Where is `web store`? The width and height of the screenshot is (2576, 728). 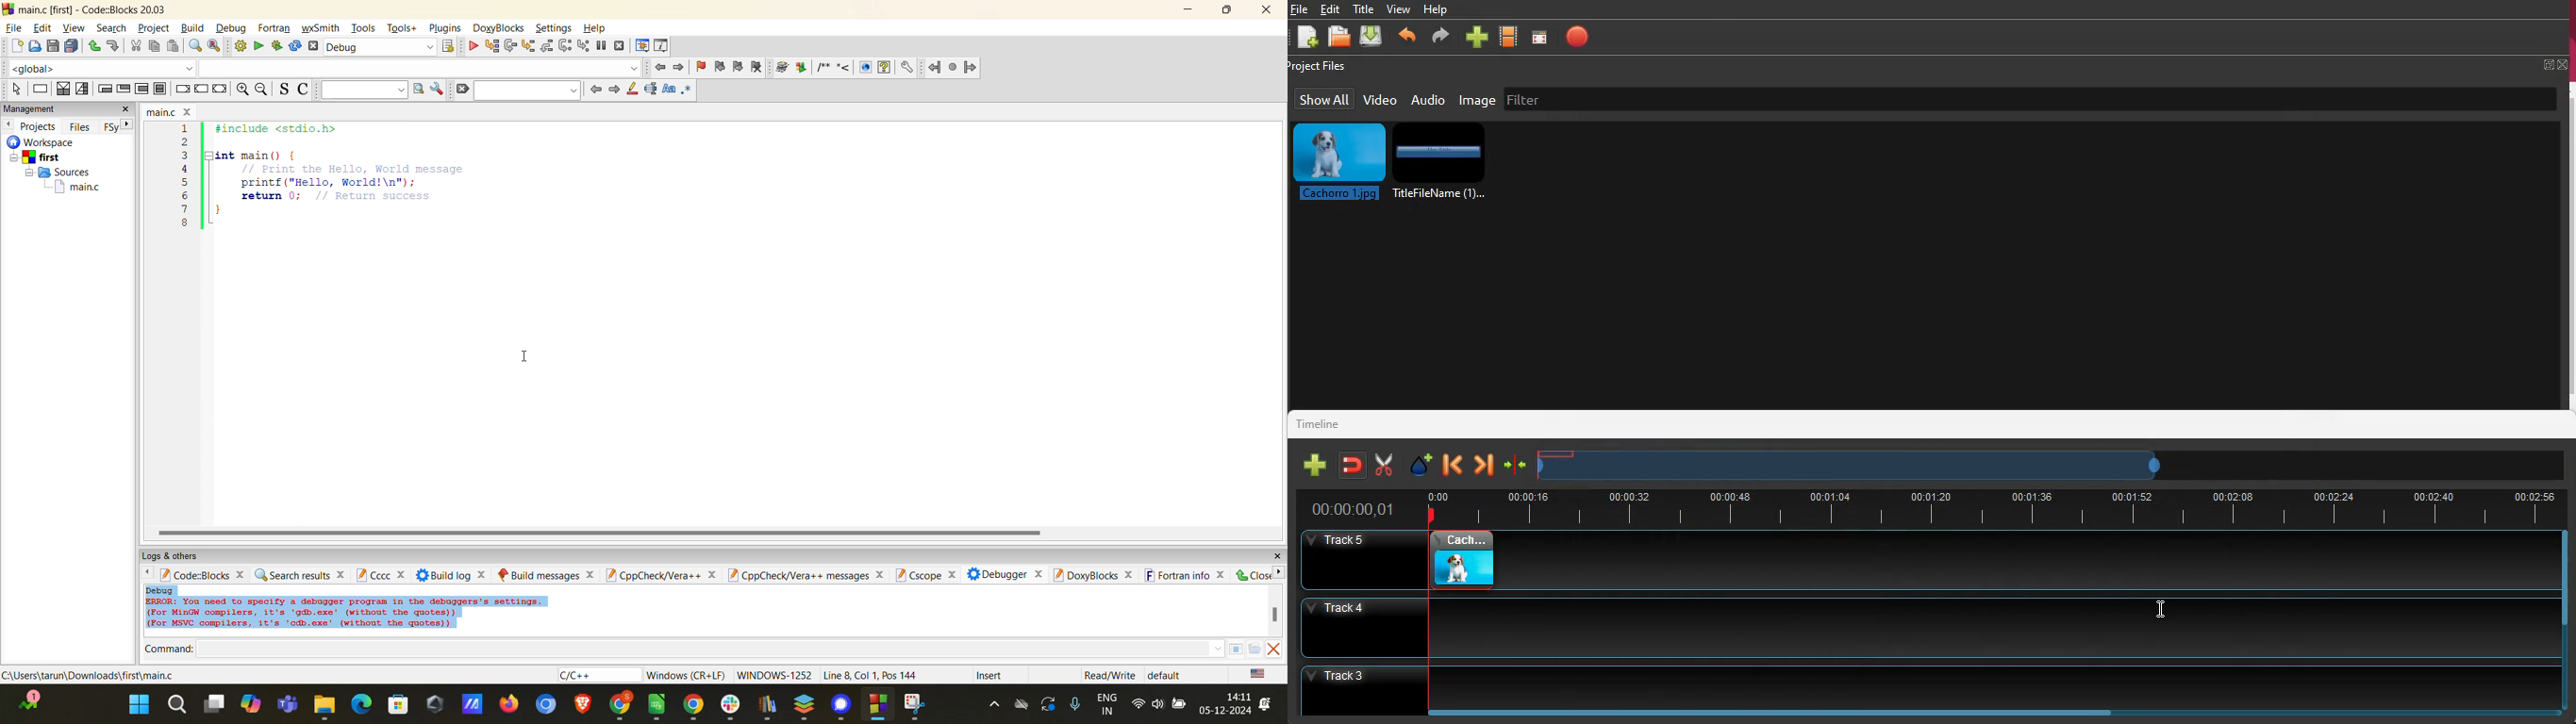
web store is located at coordinates (394, 705).